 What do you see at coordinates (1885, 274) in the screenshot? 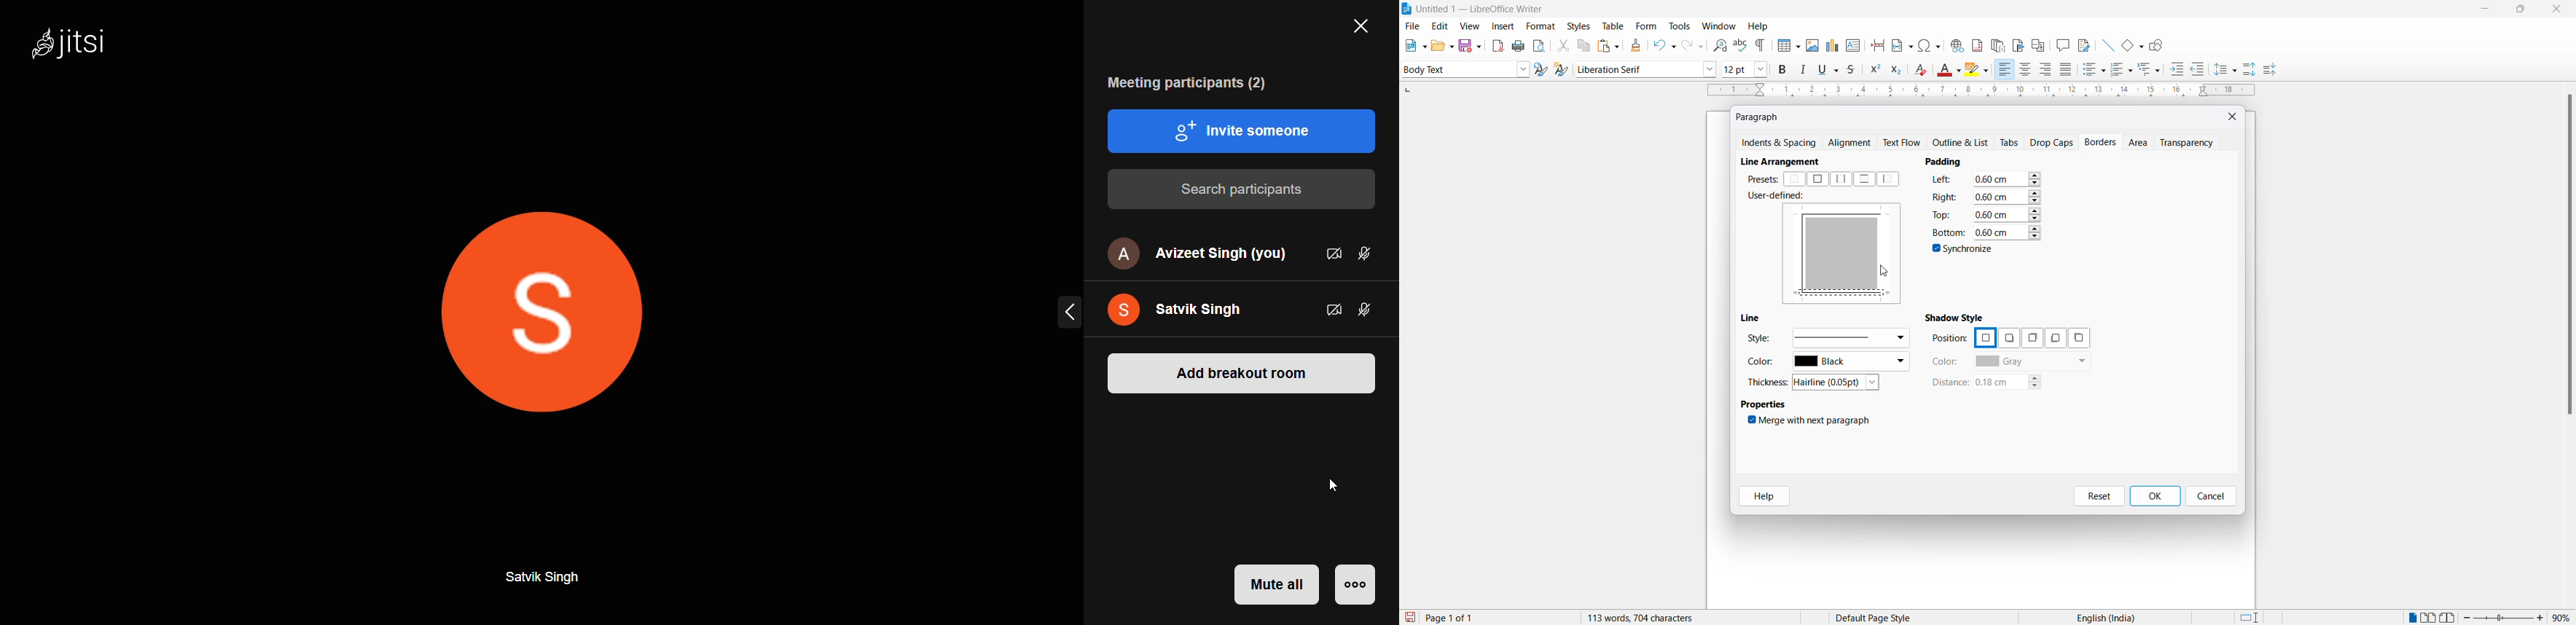
I see `cursor` at bounding box center [1885, 274].